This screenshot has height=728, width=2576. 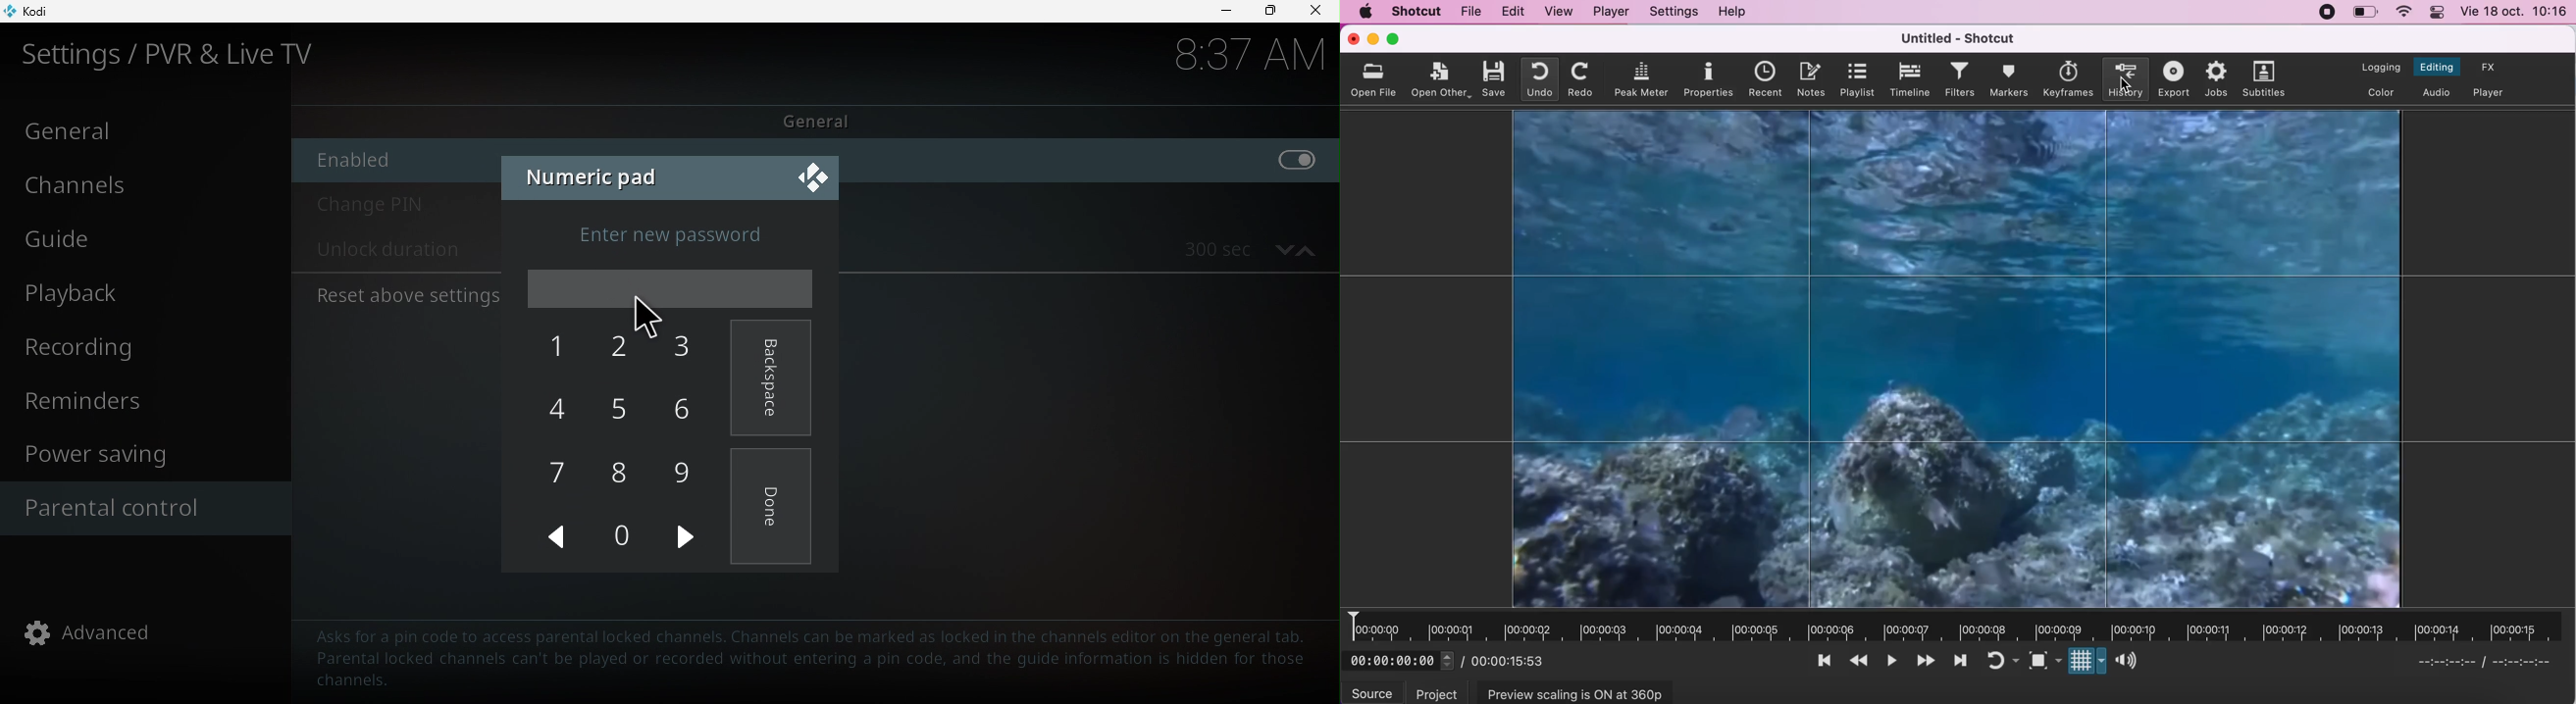 What do you see at coordinates (1442, 78) in the screenshot?
I see `open other` at bounding box center [1442, 78].